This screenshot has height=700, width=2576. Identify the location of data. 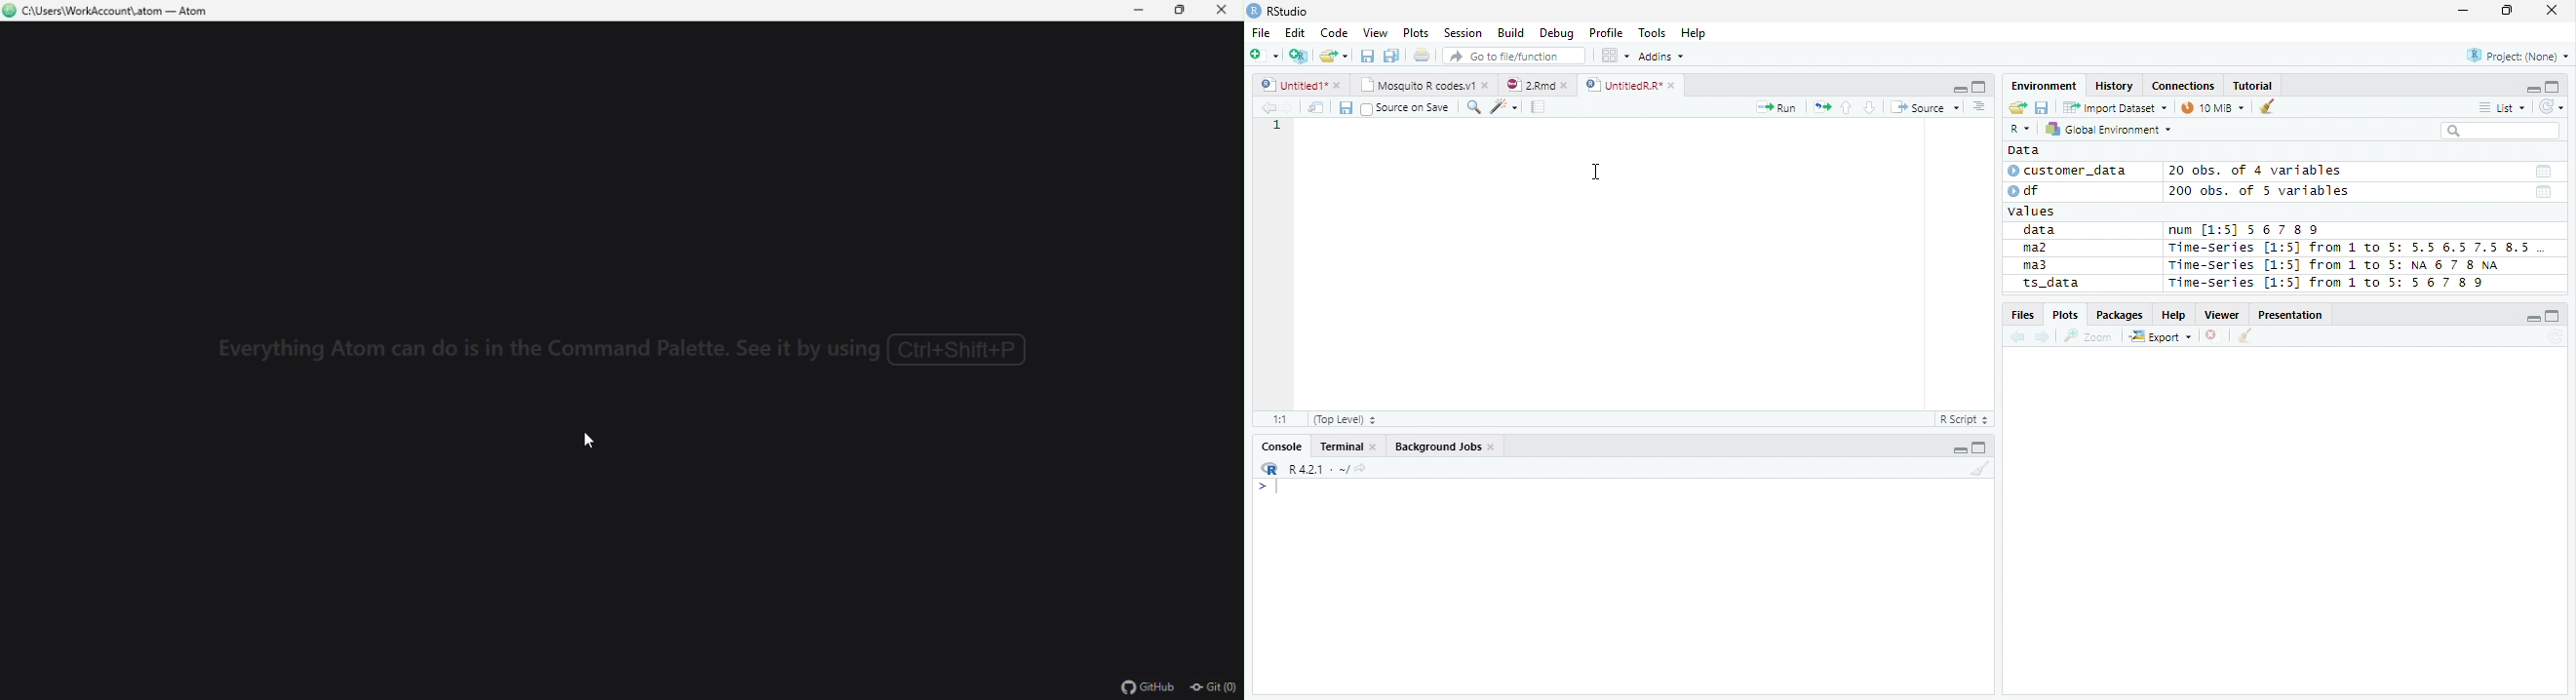
(2043, 231).